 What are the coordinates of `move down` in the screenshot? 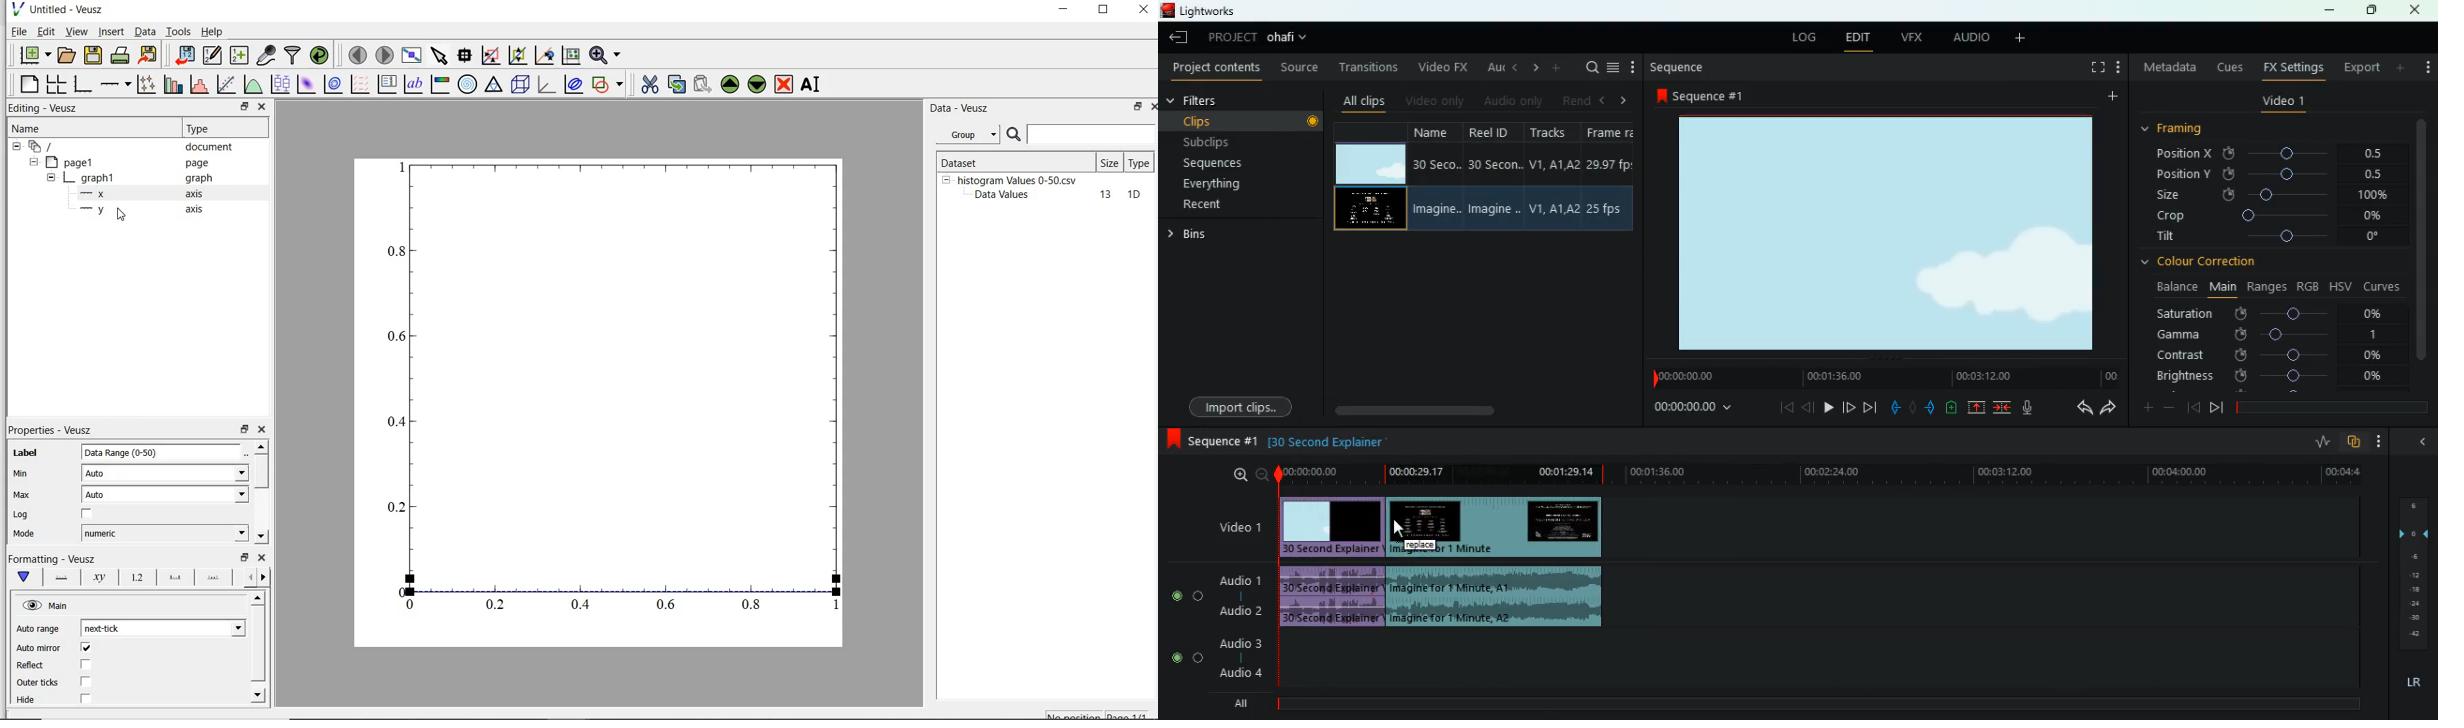 It's located at (259, 694).